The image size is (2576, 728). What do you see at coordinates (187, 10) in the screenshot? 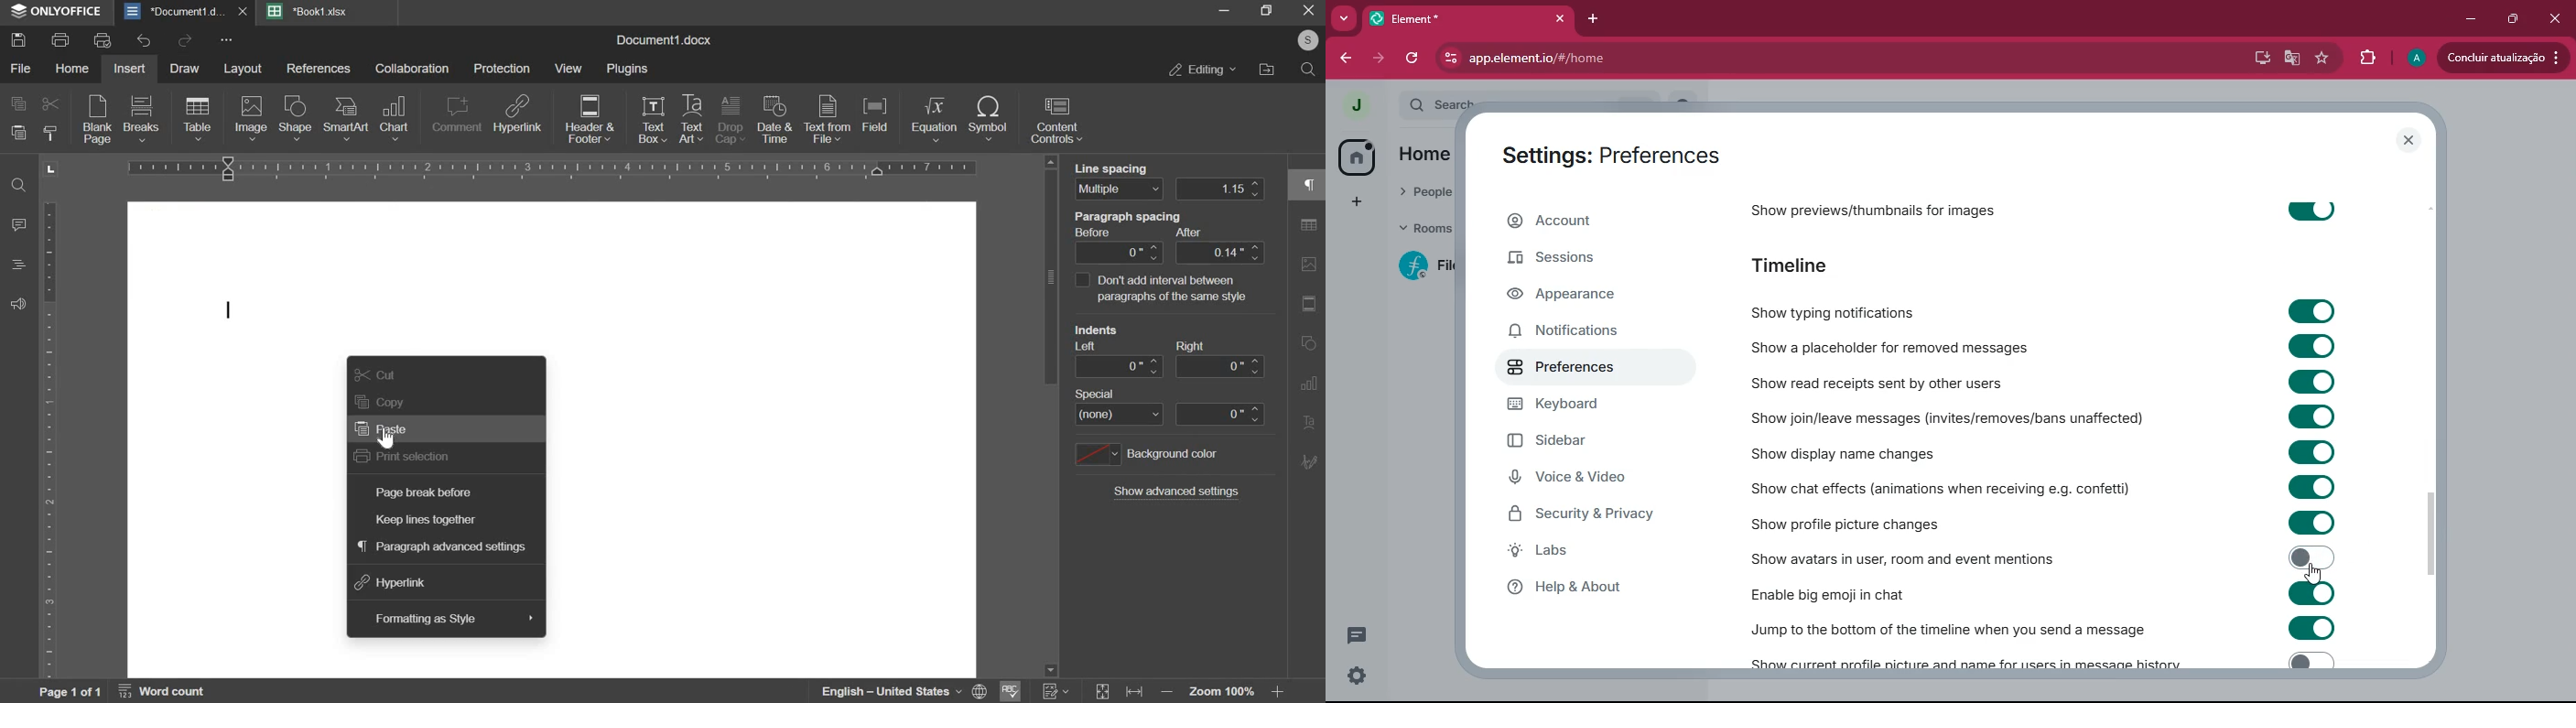
I see `document` at bounding box center [187, 10].